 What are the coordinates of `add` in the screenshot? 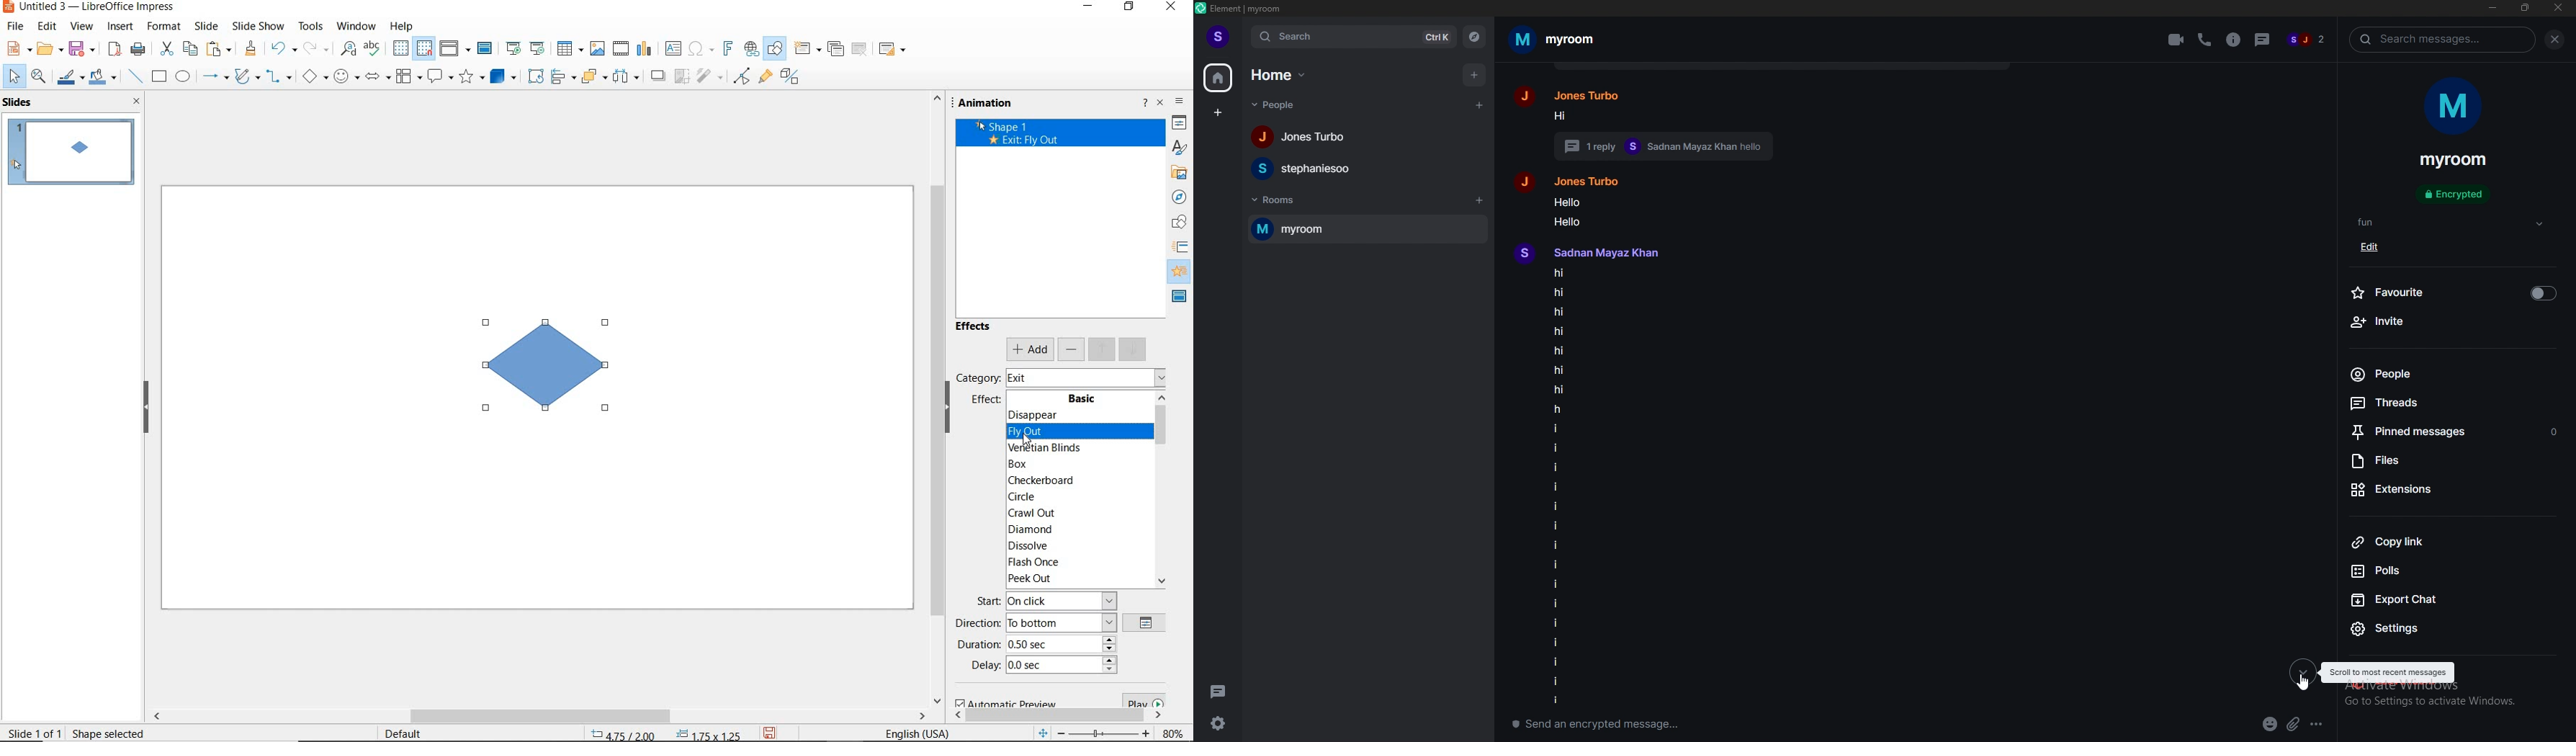 It's located at (1030, 350).